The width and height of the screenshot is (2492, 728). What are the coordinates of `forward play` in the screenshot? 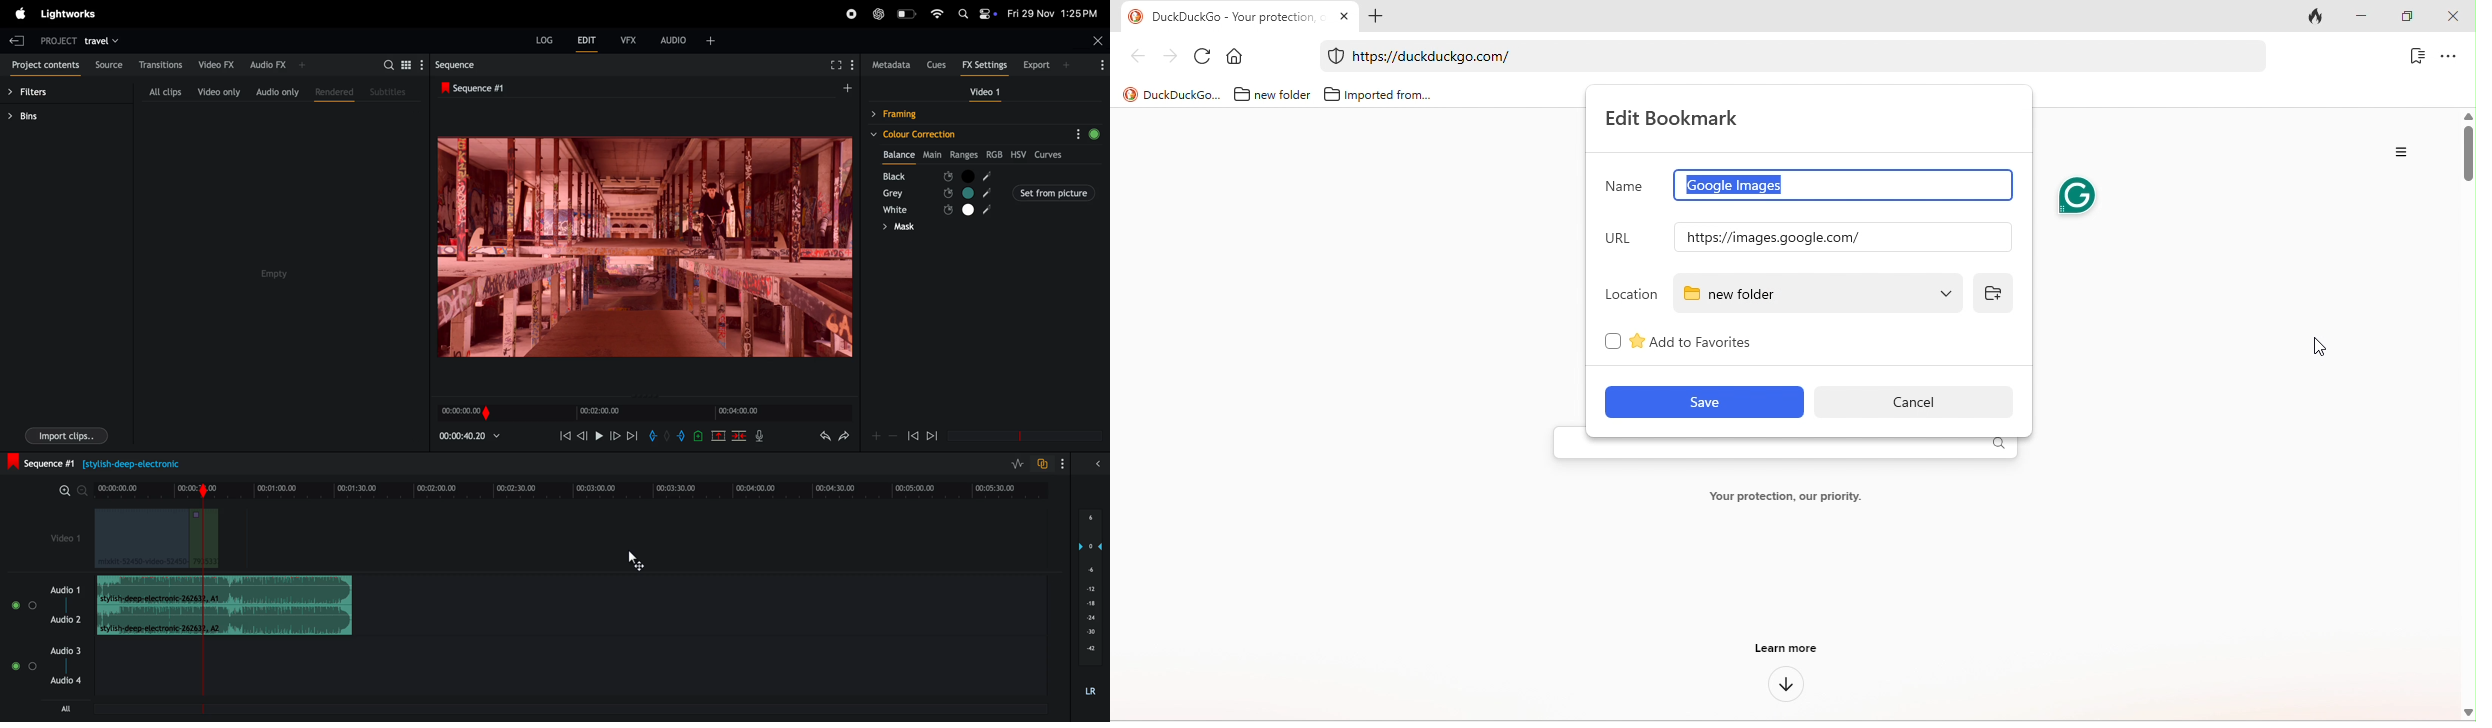 It's located at (633, 437).